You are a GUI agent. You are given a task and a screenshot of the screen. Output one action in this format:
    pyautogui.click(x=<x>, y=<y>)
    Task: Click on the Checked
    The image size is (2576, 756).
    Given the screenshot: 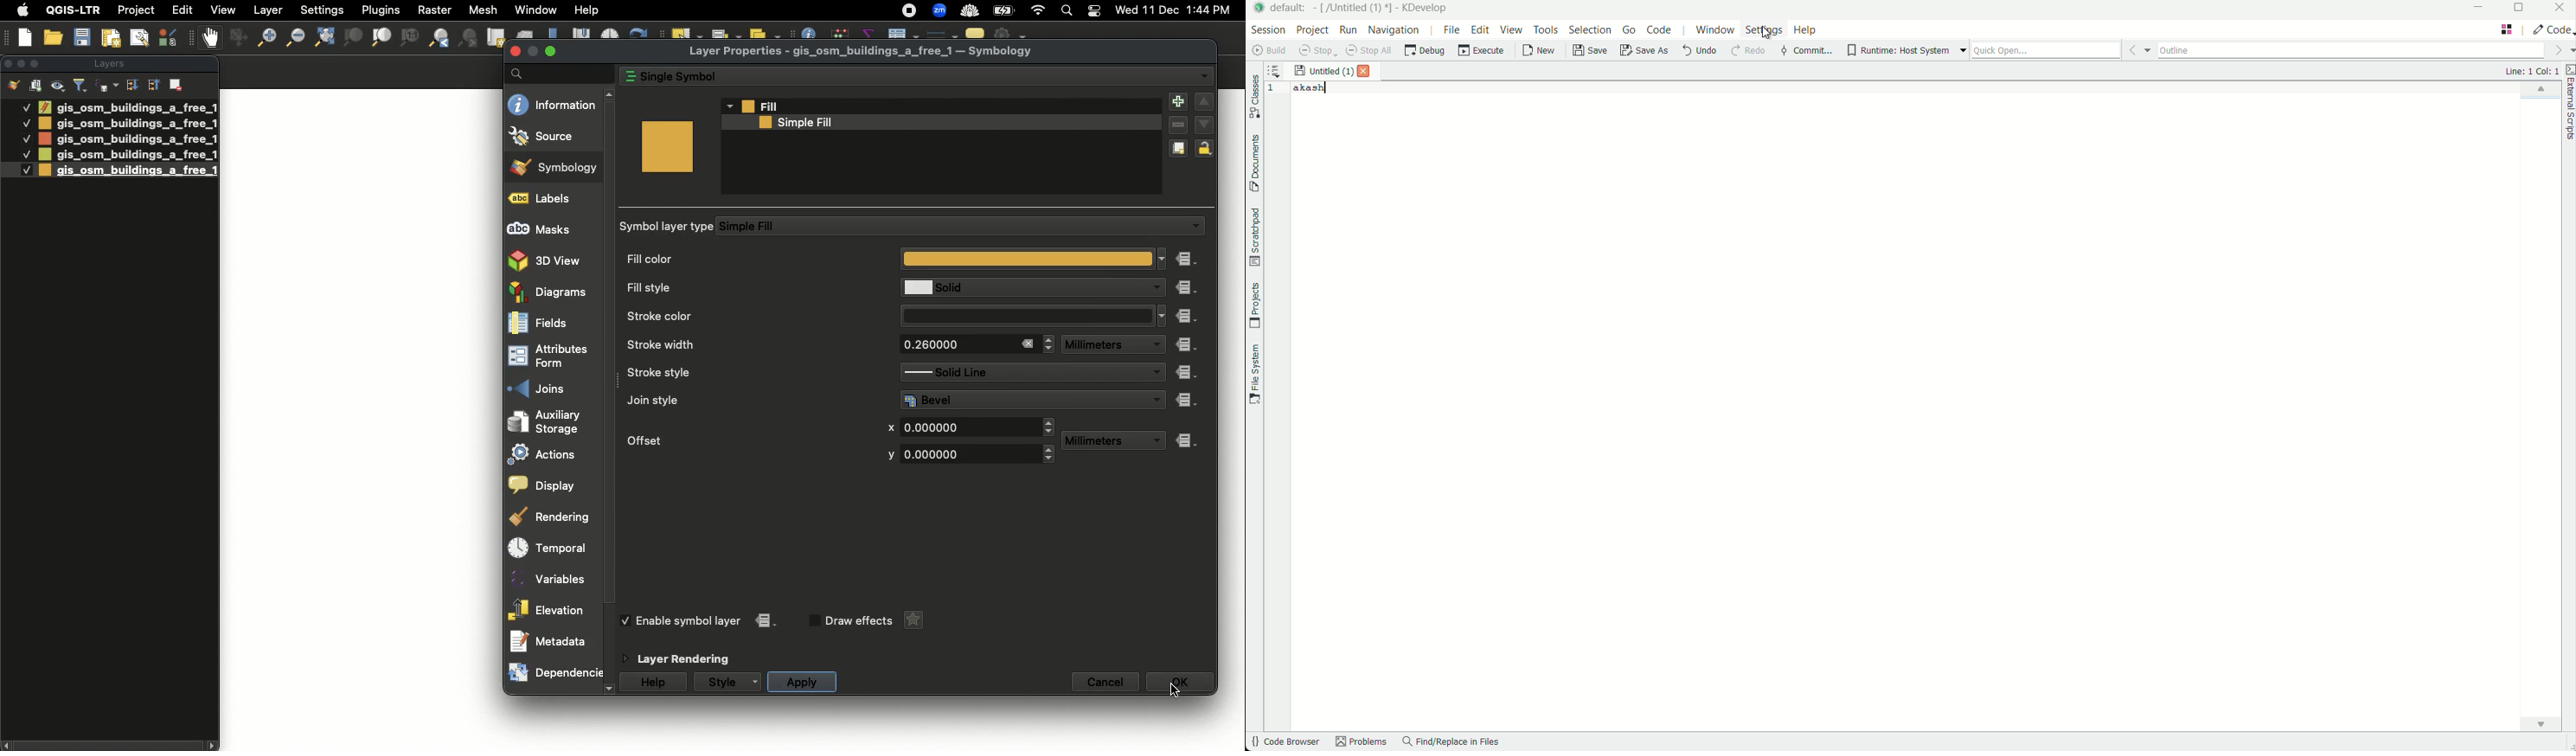 What is the action you would take?
    pyautogui.click(x=25, y=106)
    